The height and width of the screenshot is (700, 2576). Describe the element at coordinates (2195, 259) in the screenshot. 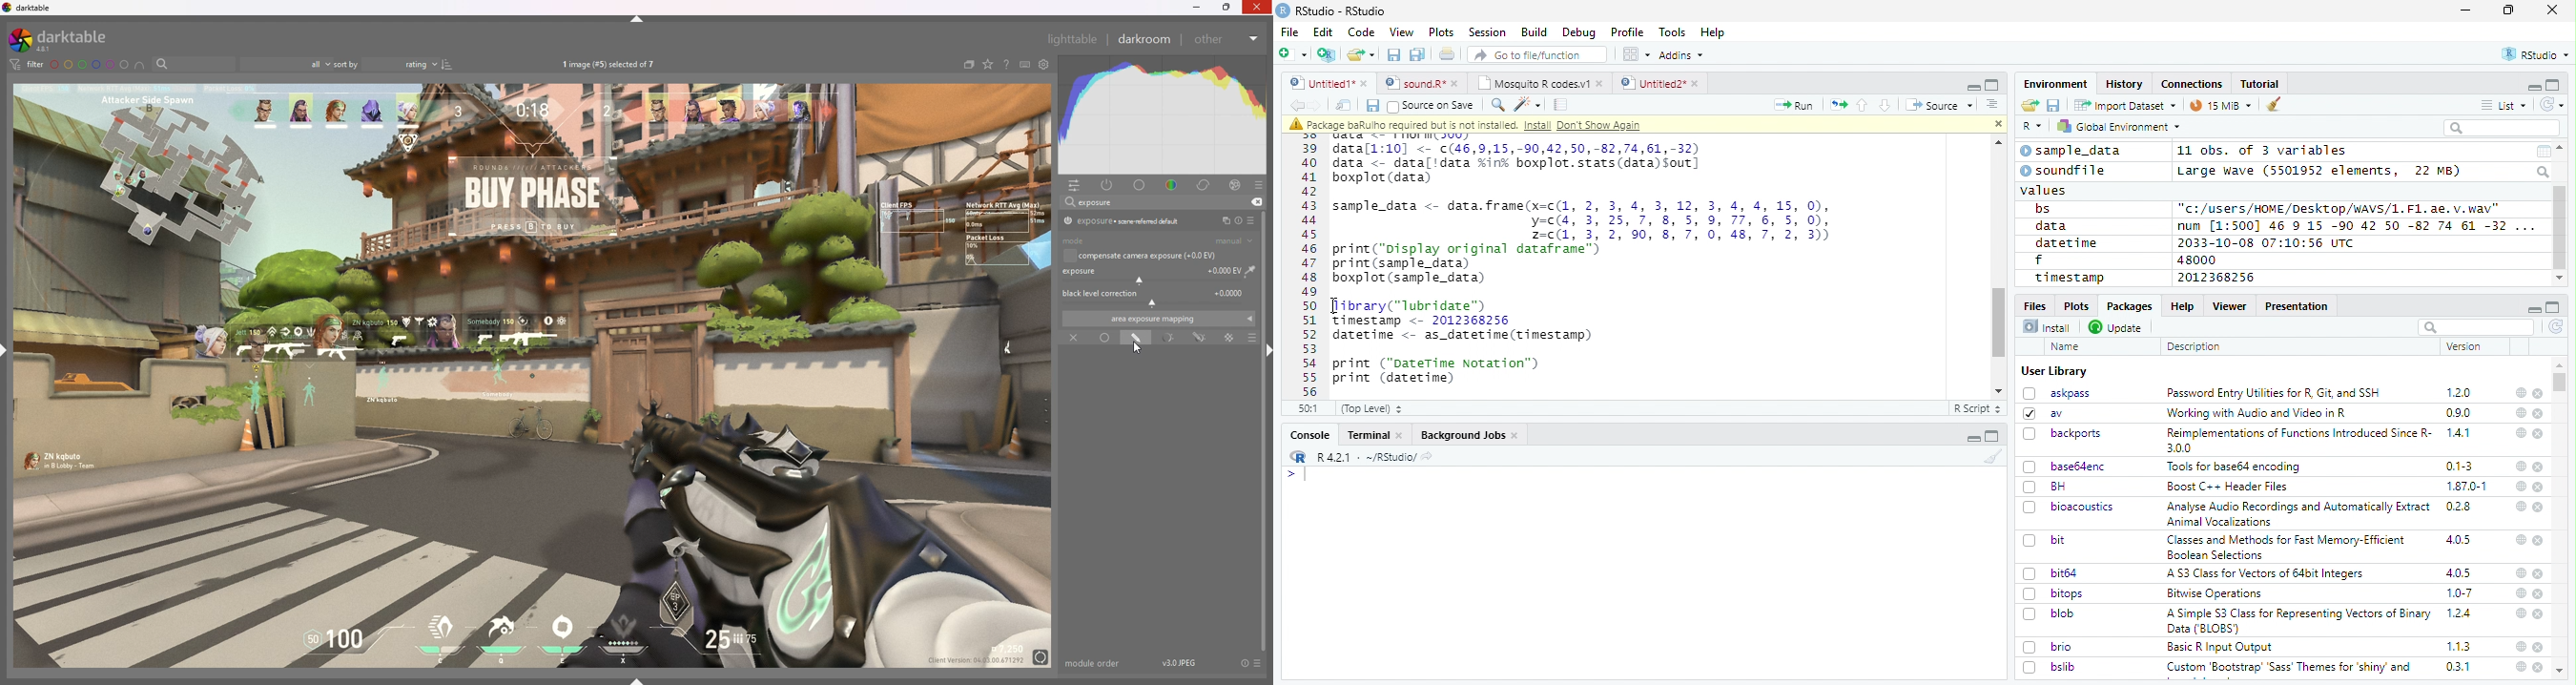

I see `48000` at that location.